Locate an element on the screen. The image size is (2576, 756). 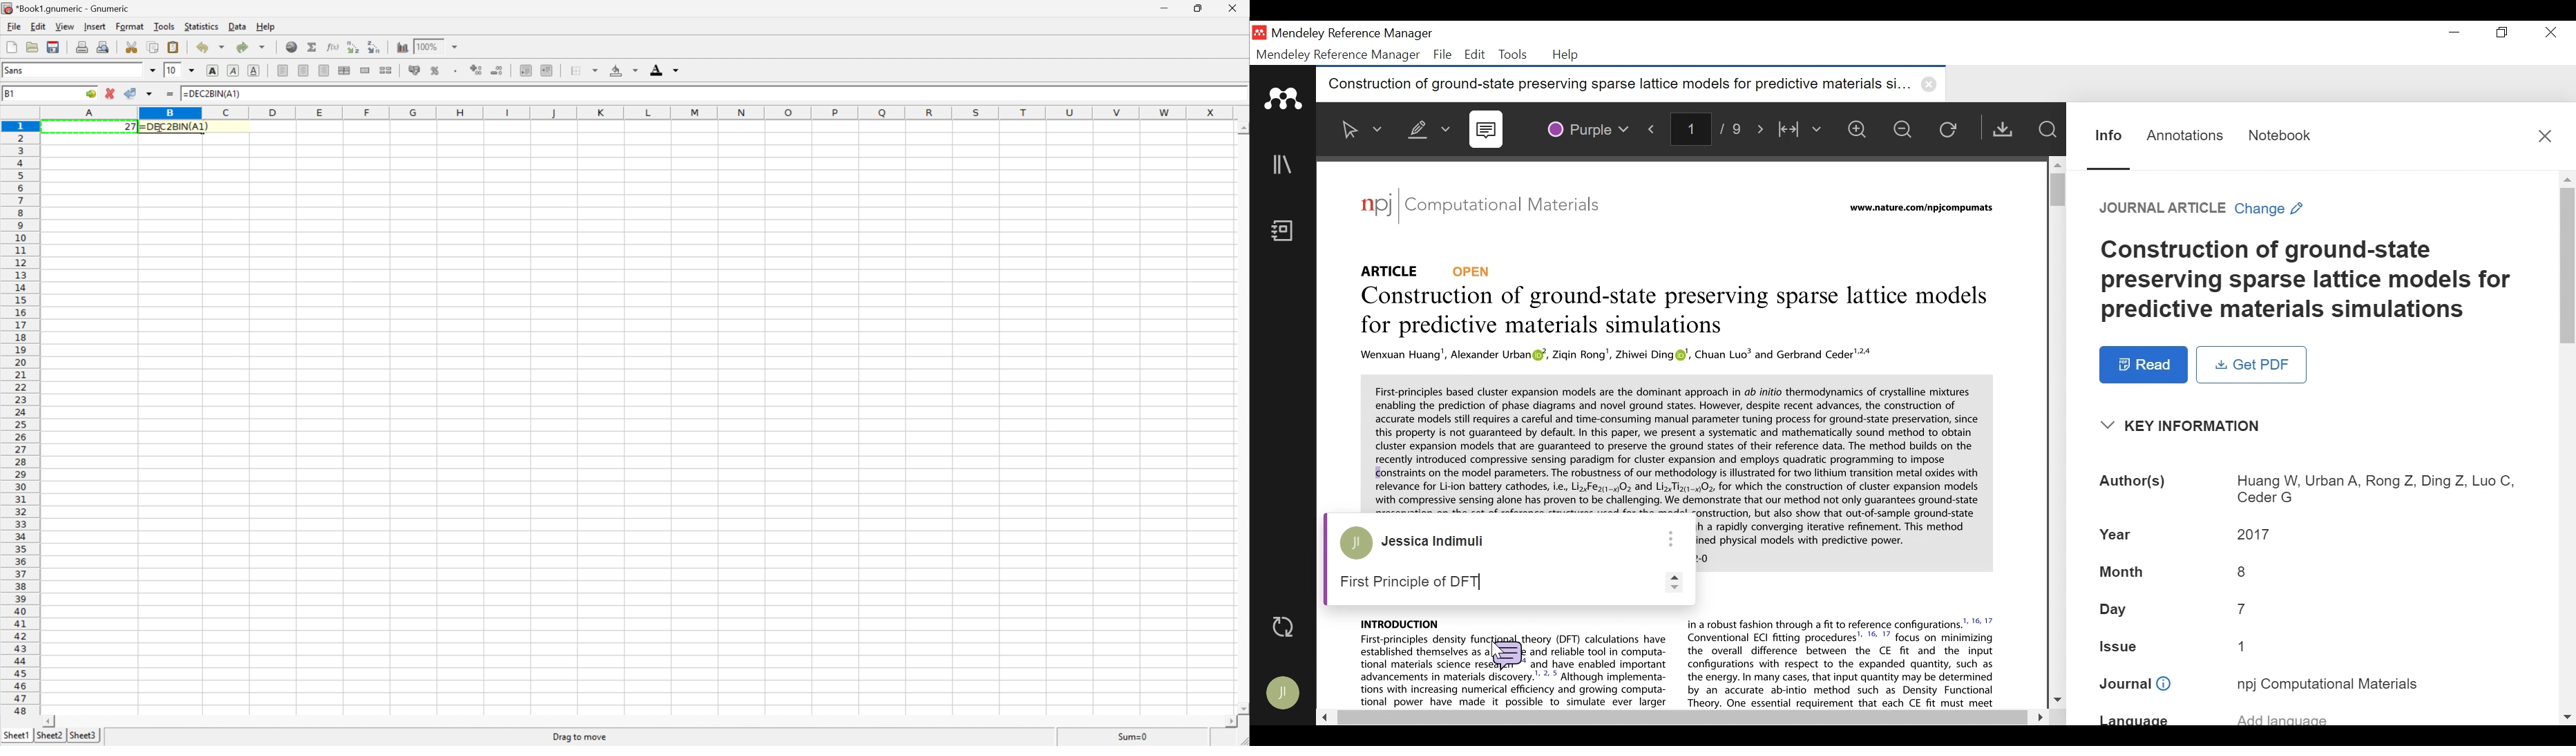
Information is located at coordinates (2106, 134).